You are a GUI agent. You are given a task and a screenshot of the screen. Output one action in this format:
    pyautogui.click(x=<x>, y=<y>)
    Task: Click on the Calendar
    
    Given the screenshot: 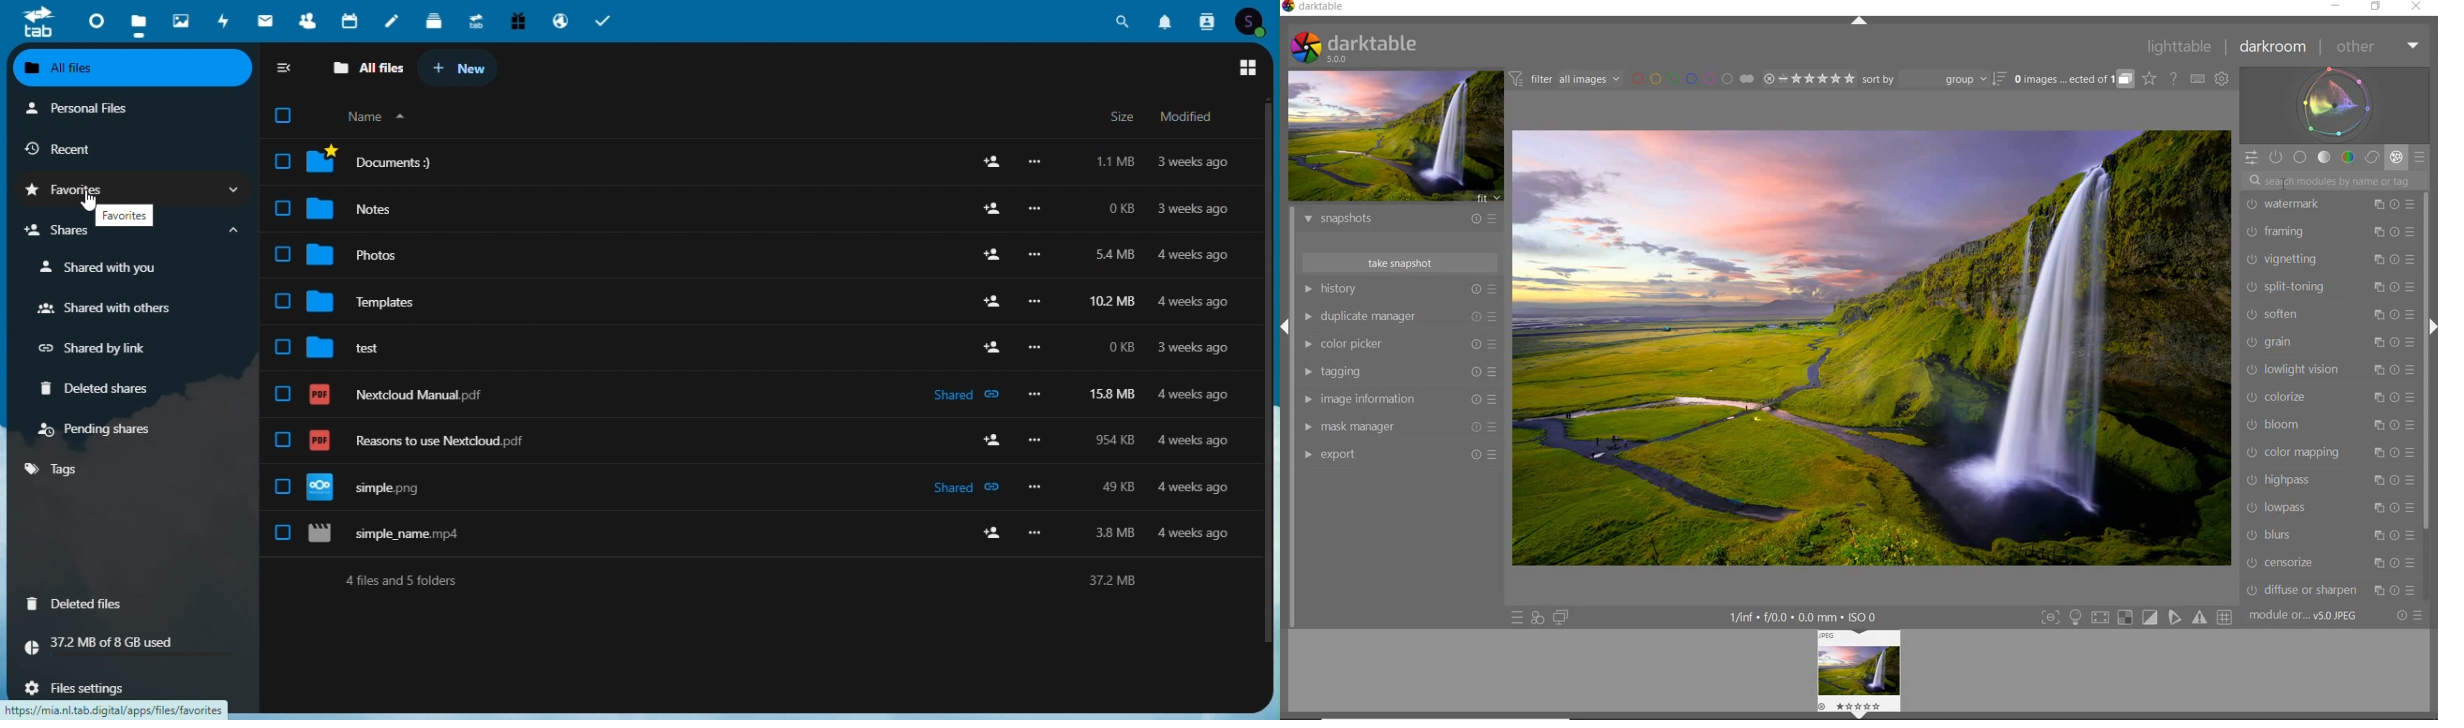 What is the action you would take?
    pyautogui.click(x=351, y=18)
    